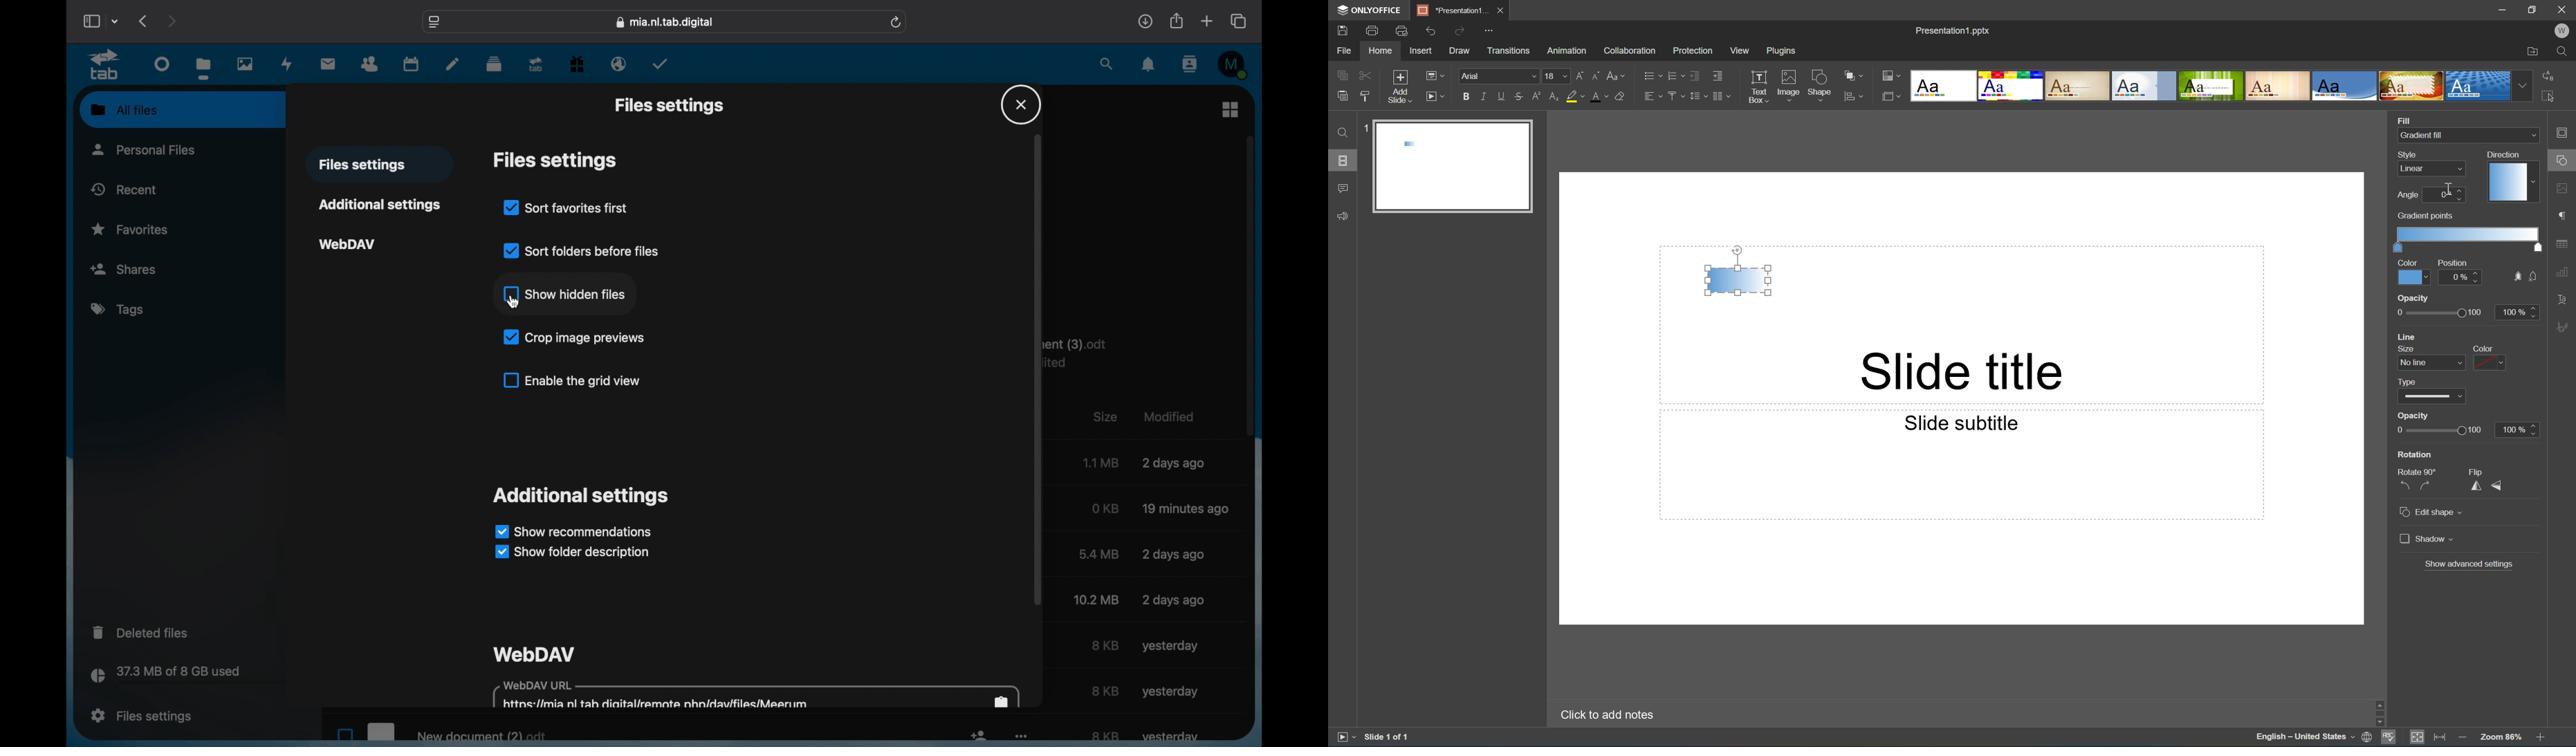  What do you see at coordinates (2535, 8) in the screenshot?
I see `Restore Down` at bounding box center [2535, 8].